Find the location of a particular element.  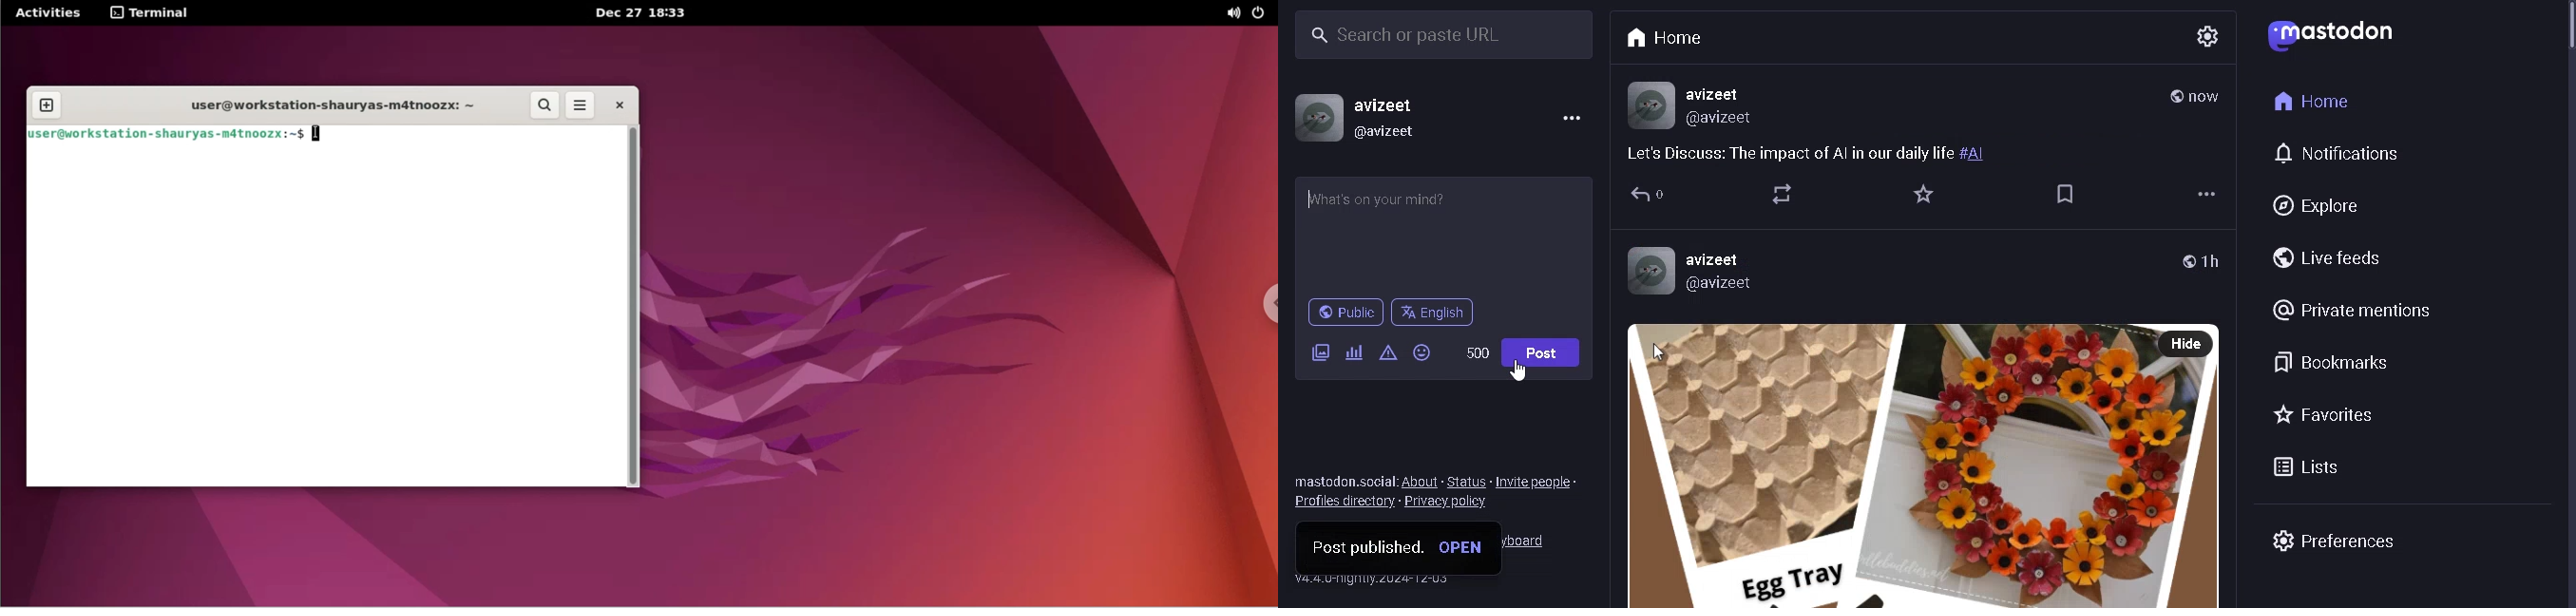

TEXT is located at coordinates (1342, 482).